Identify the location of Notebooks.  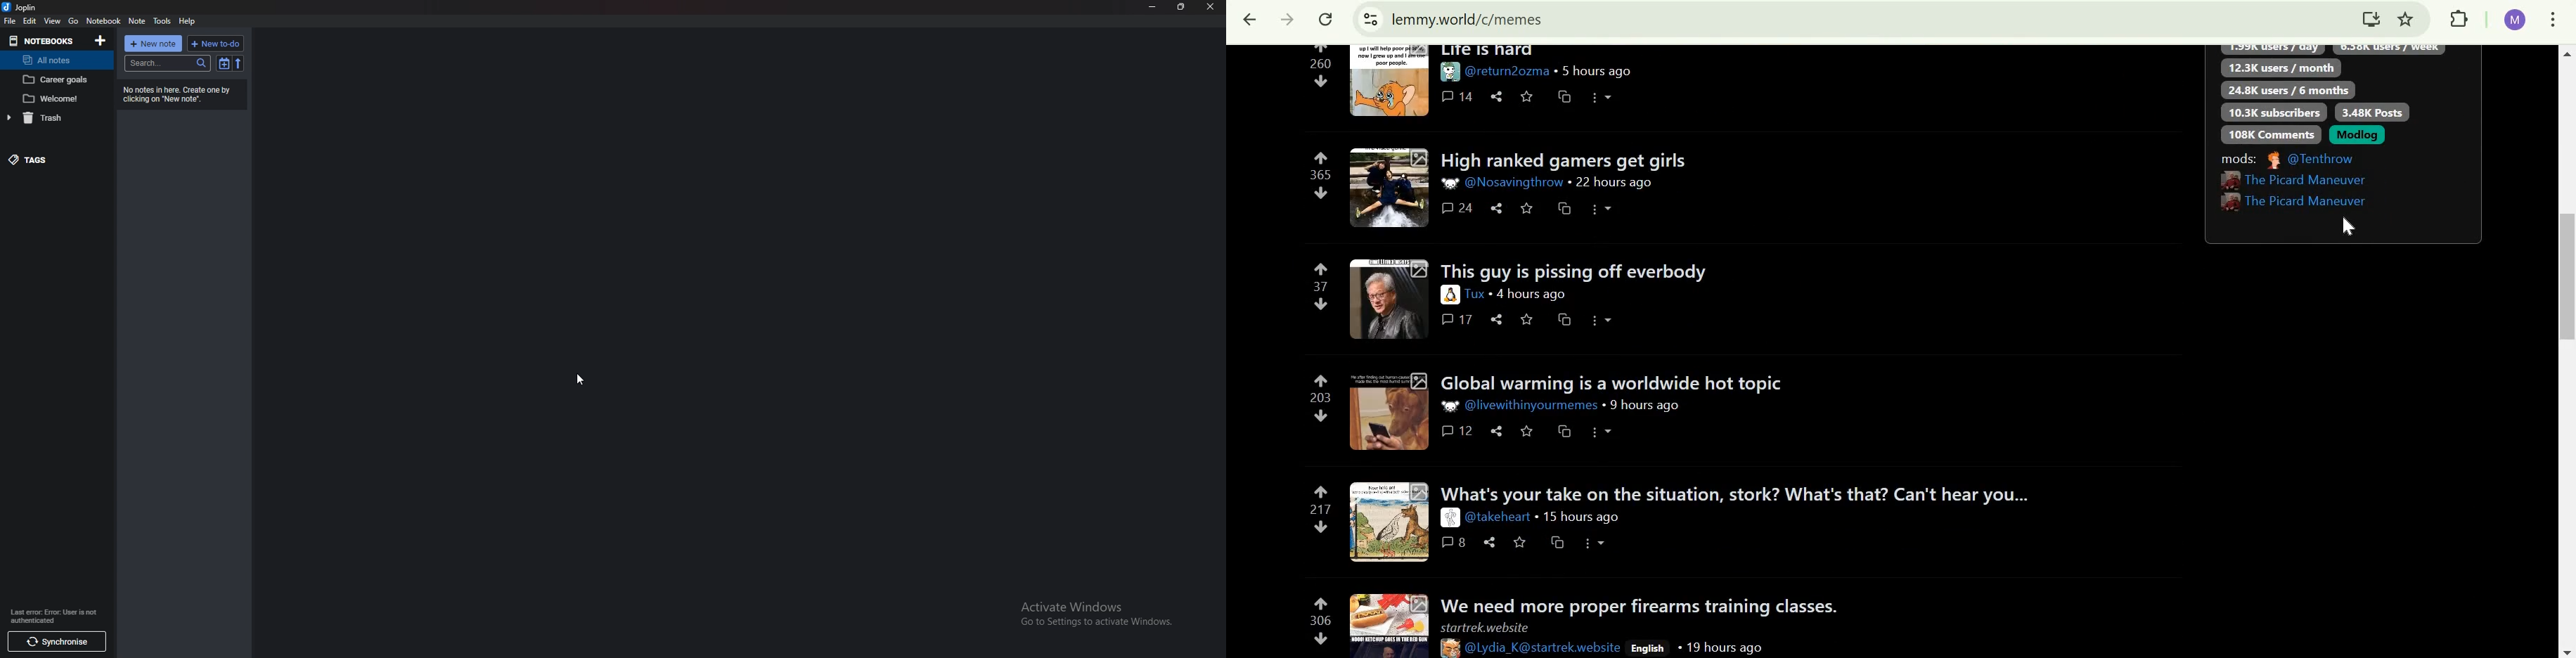
(43, 40).